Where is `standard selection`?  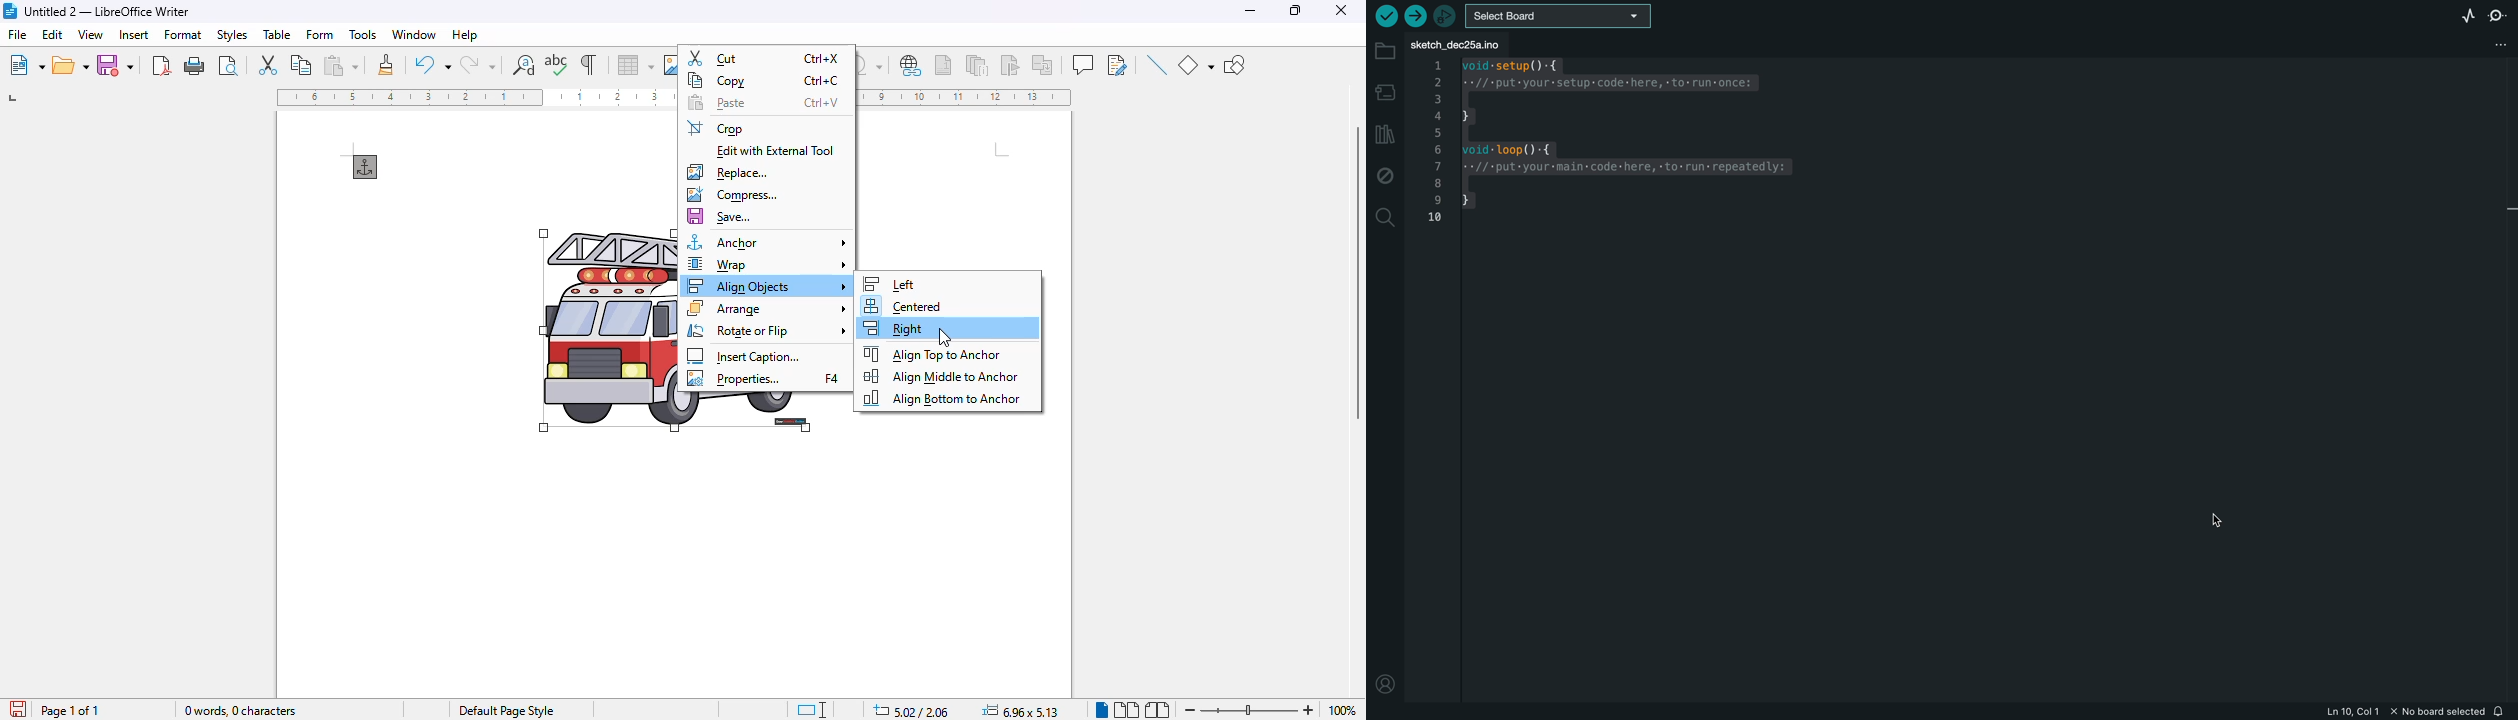
standard selection is located at coordinates (812, 710).